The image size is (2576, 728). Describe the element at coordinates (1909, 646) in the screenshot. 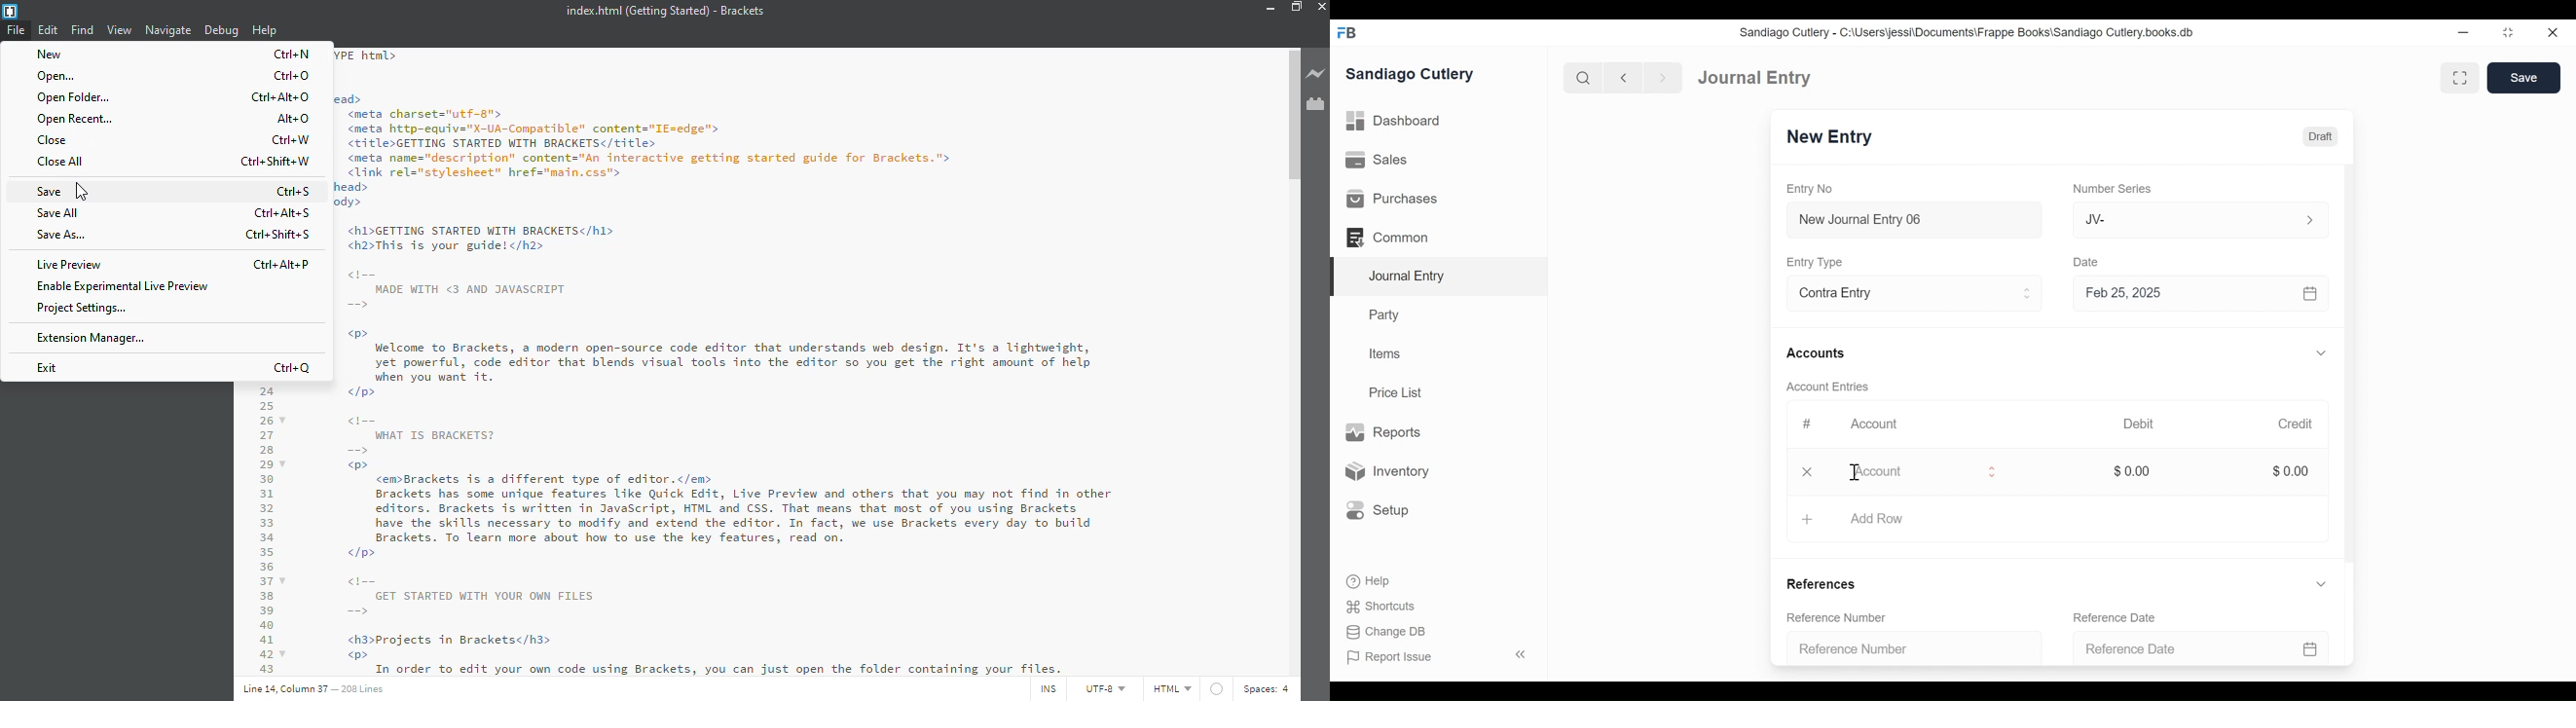

I see `Reference Number` at that location.